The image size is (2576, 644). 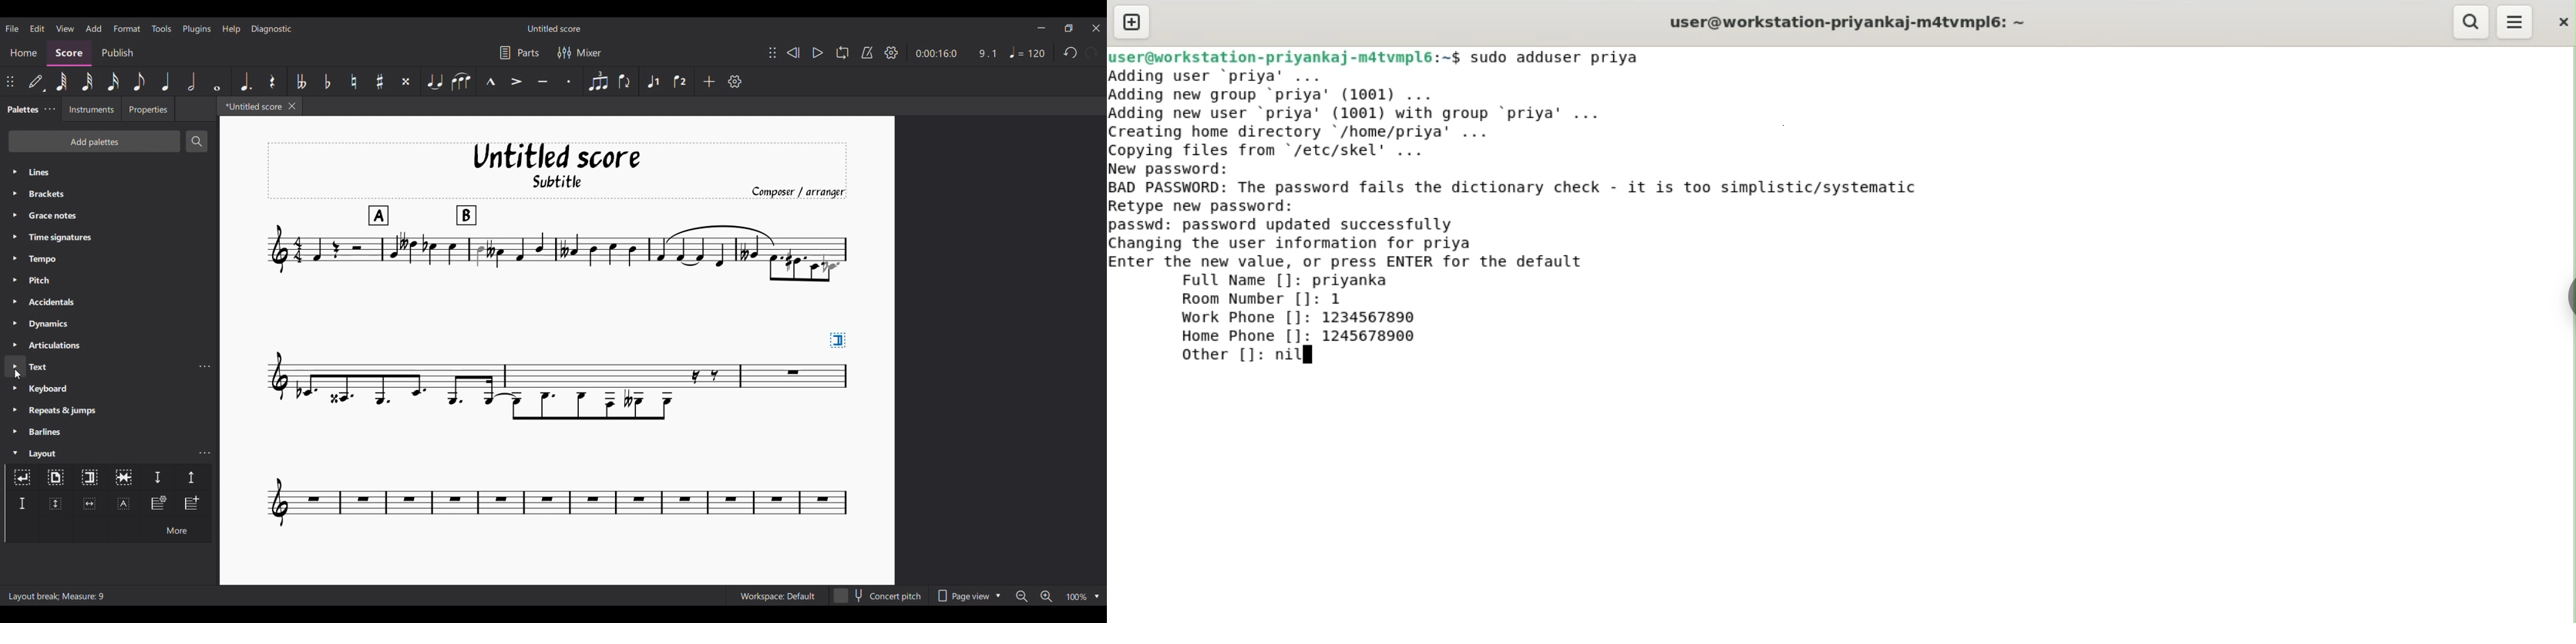 What do you see at coordinates (709, 81) in the screenshot?
I see `Add` at bounding box center [709, 81].